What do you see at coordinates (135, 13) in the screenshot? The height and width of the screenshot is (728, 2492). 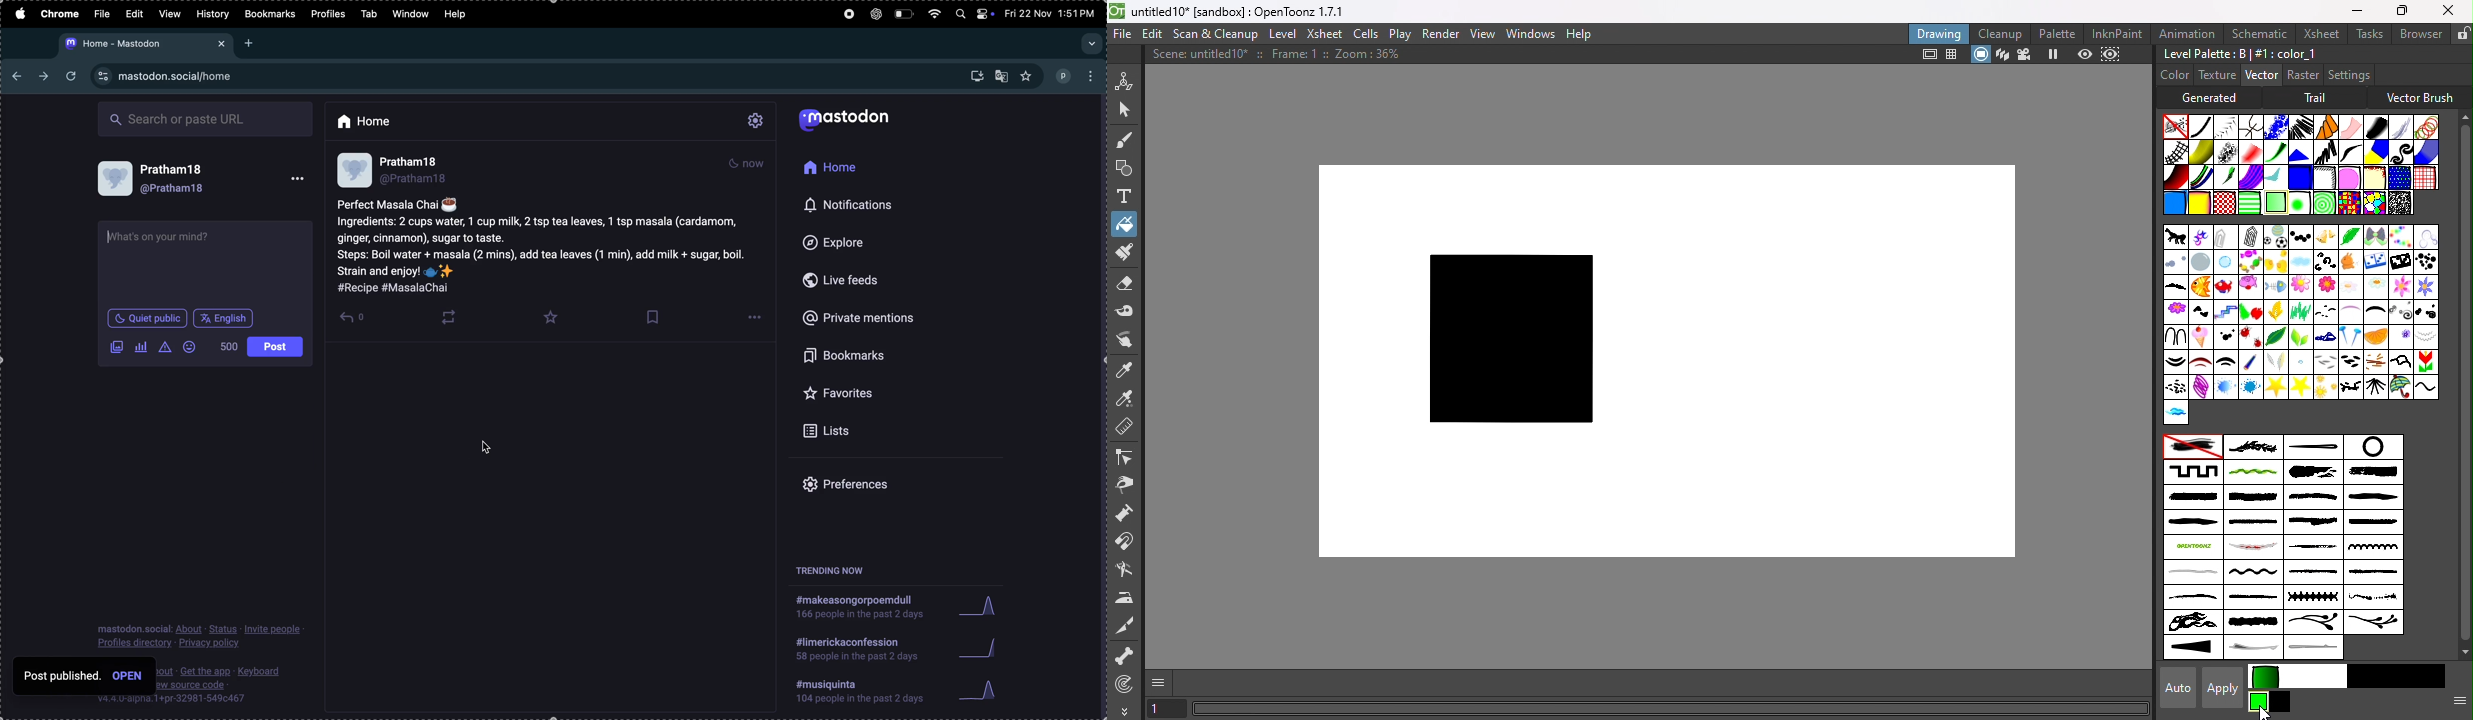 I see `edit` at bounding box center [135, 13].